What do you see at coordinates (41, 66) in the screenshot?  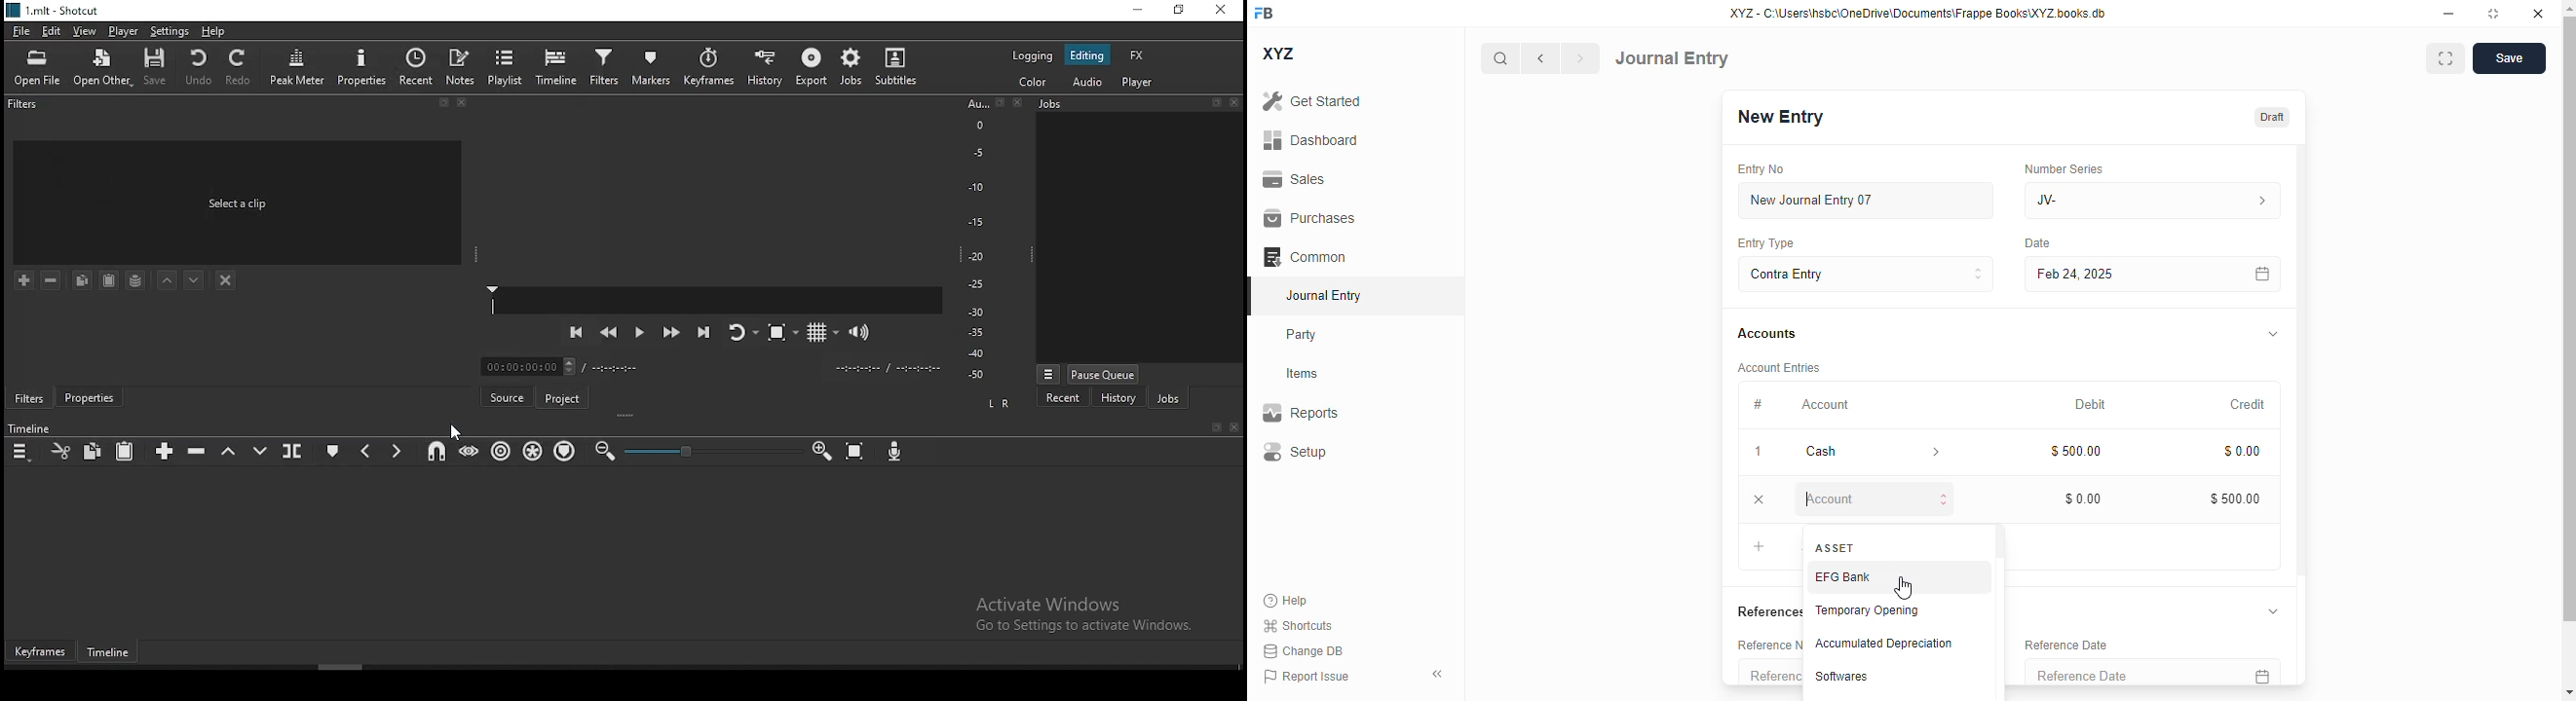 I see `open file` at bounding box center [41, 66].